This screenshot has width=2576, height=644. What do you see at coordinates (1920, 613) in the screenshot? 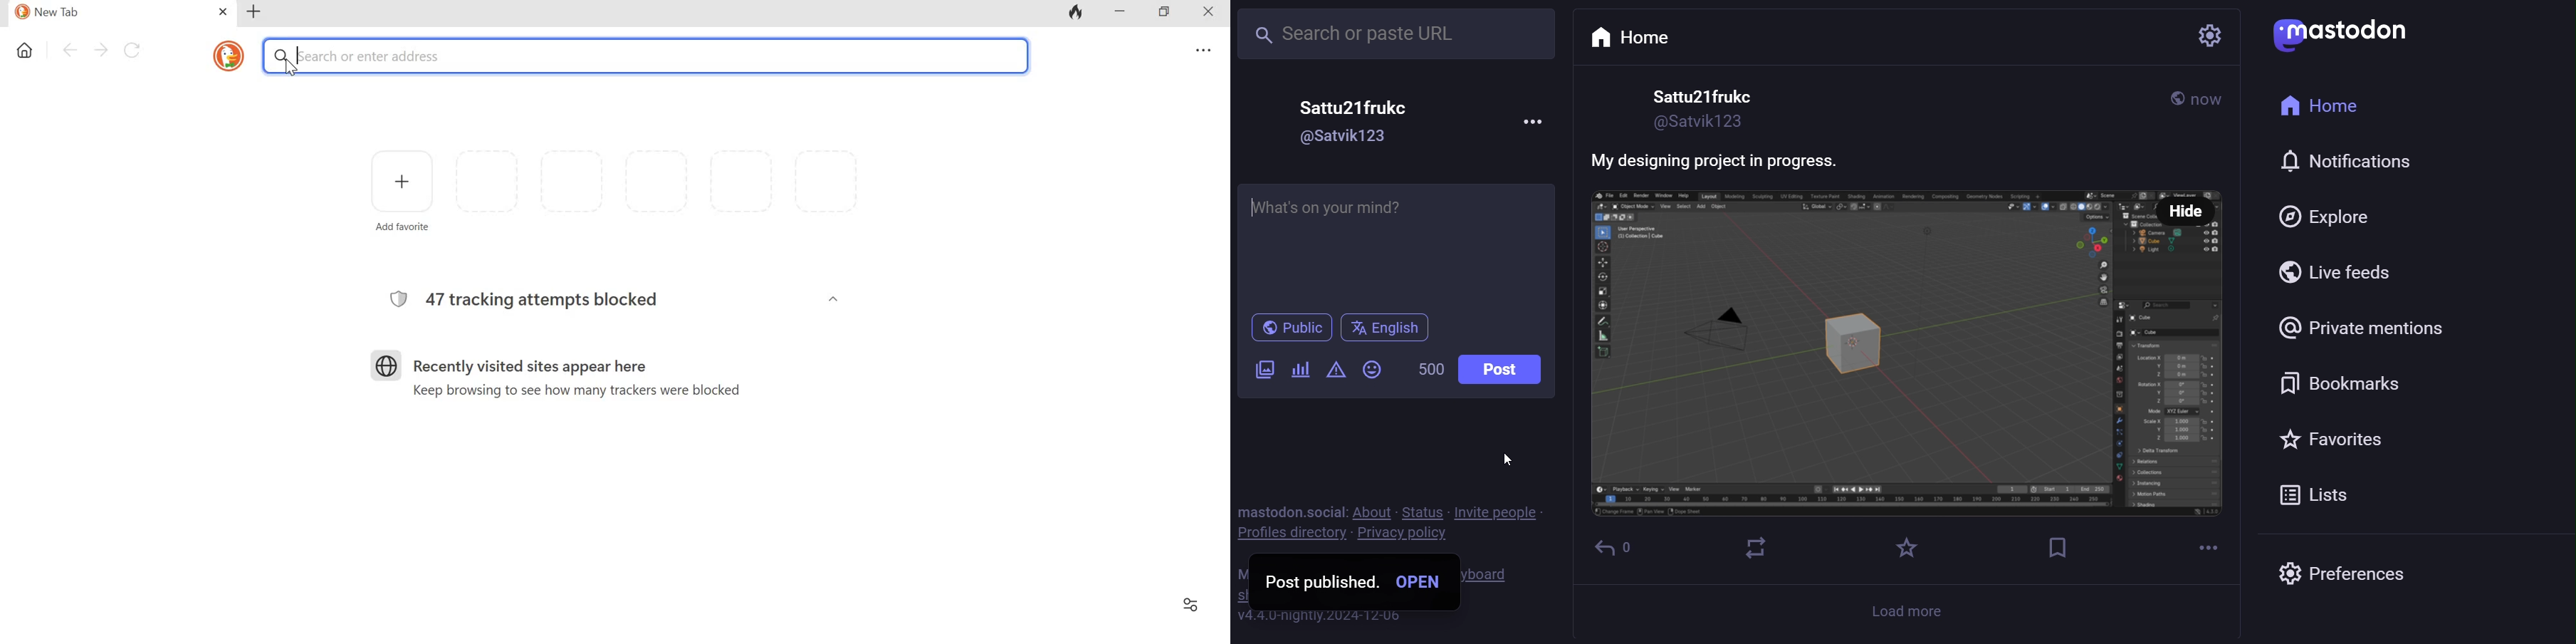
I see `load more` at bounding box center [1920, 613].